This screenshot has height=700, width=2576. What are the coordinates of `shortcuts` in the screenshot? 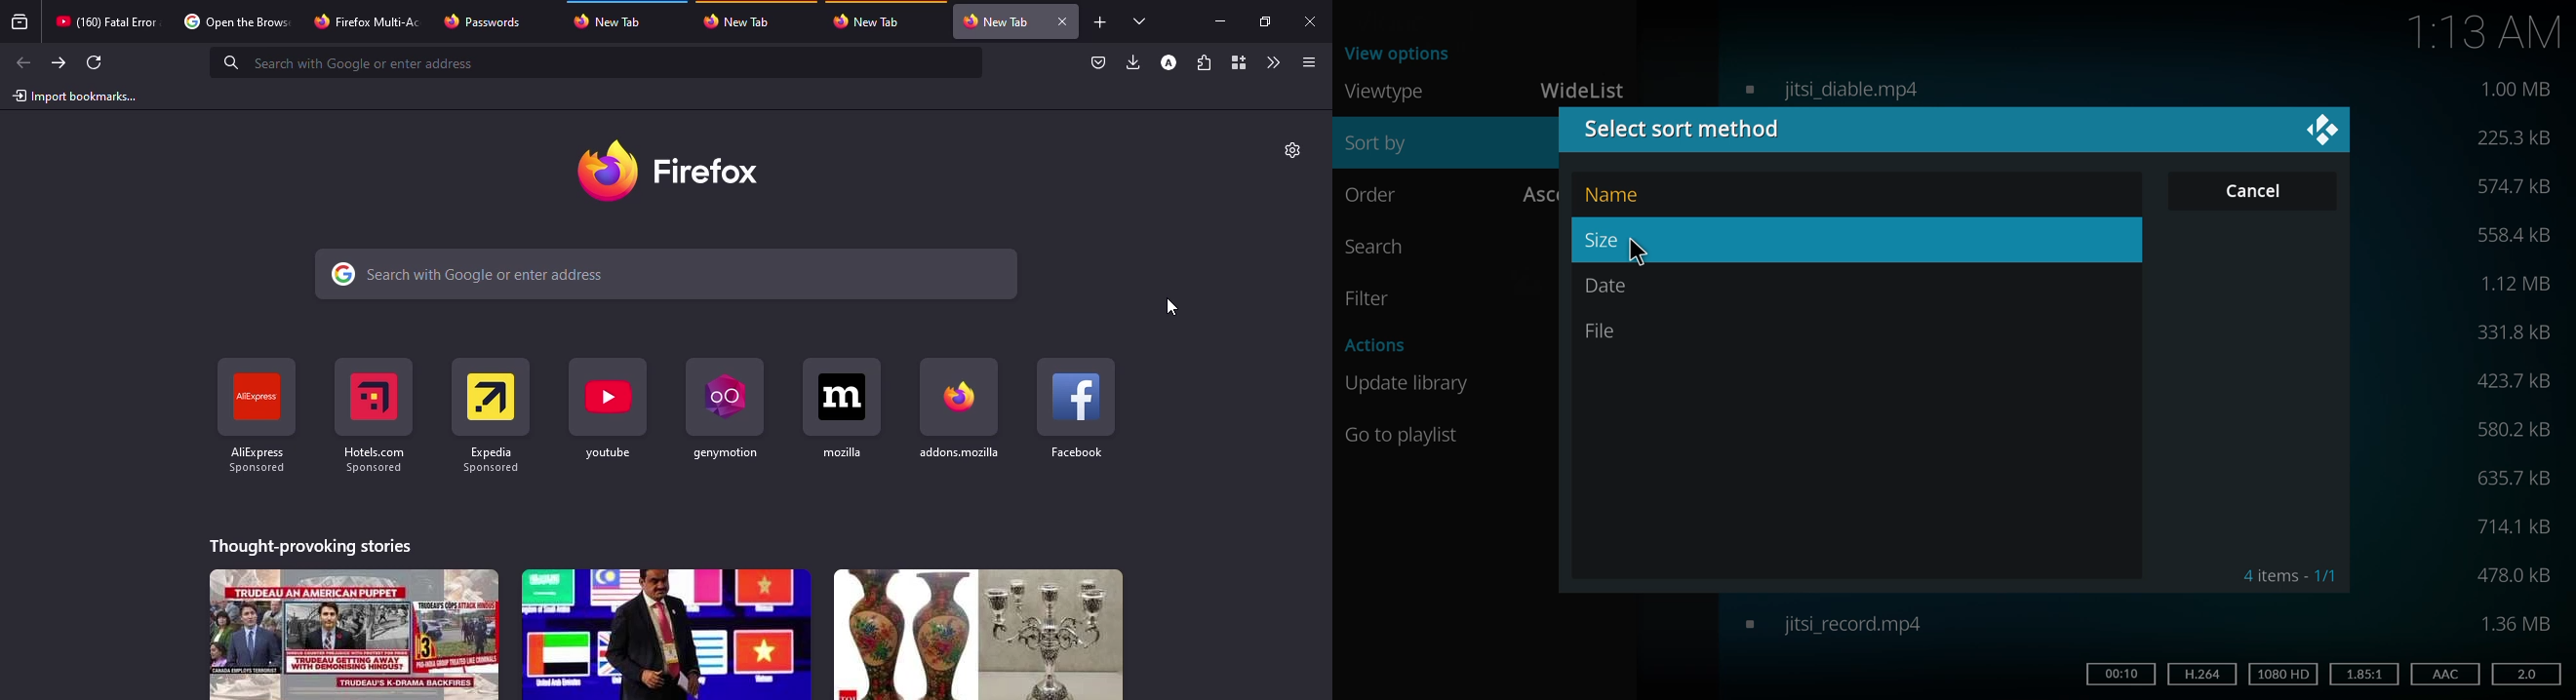 It's located at (840, 407).